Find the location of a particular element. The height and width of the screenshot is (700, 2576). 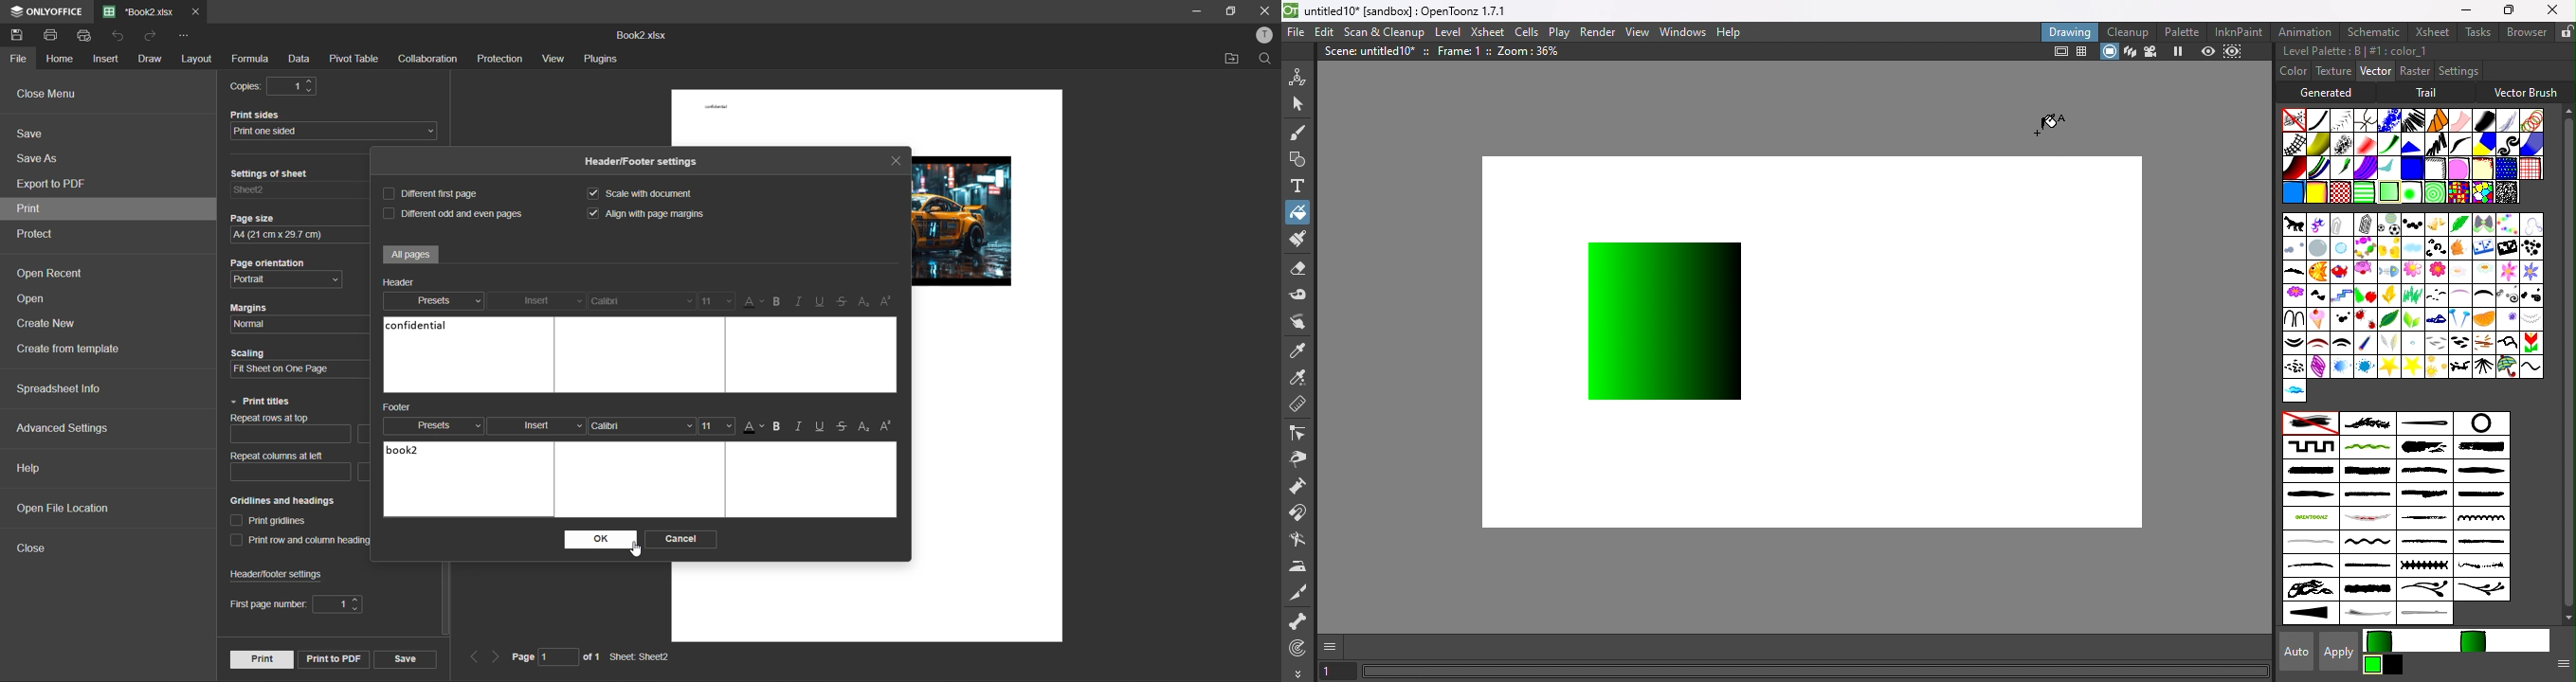

Settings of sheet is located at coordinates (274, 172).